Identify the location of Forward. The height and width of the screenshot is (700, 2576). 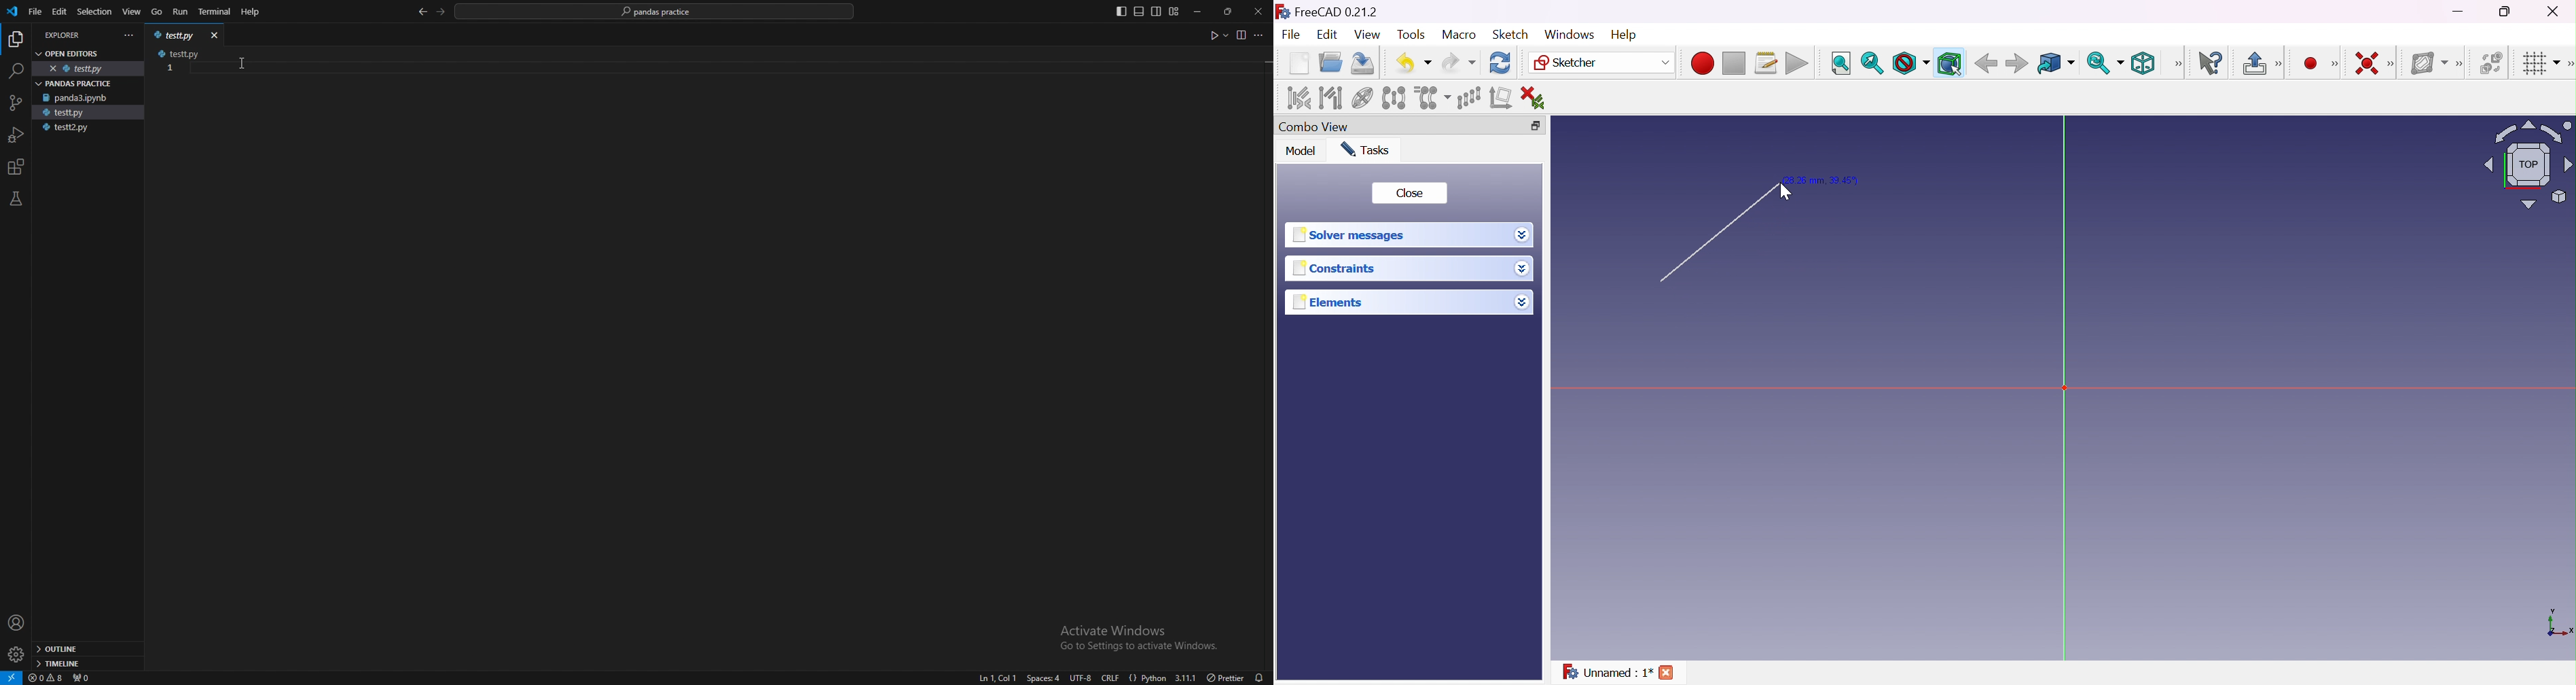
(2017, 65).